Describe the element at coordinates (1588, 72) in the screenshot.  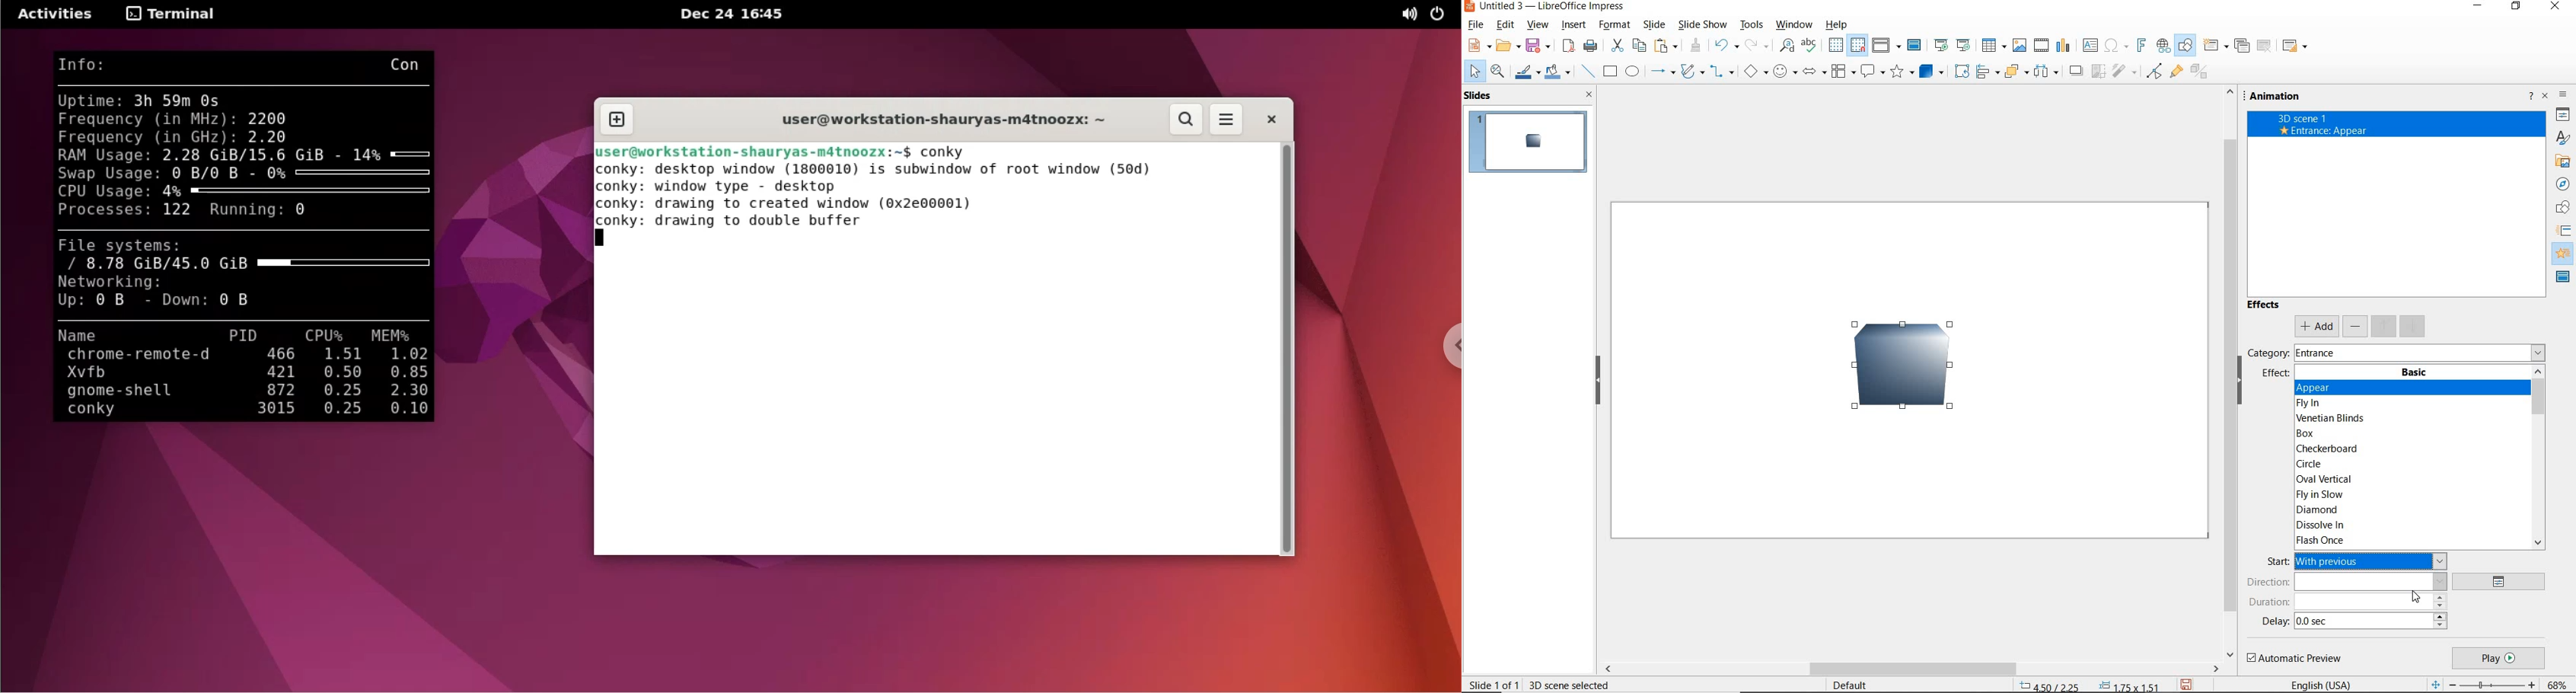
I see `insert line` at that location.